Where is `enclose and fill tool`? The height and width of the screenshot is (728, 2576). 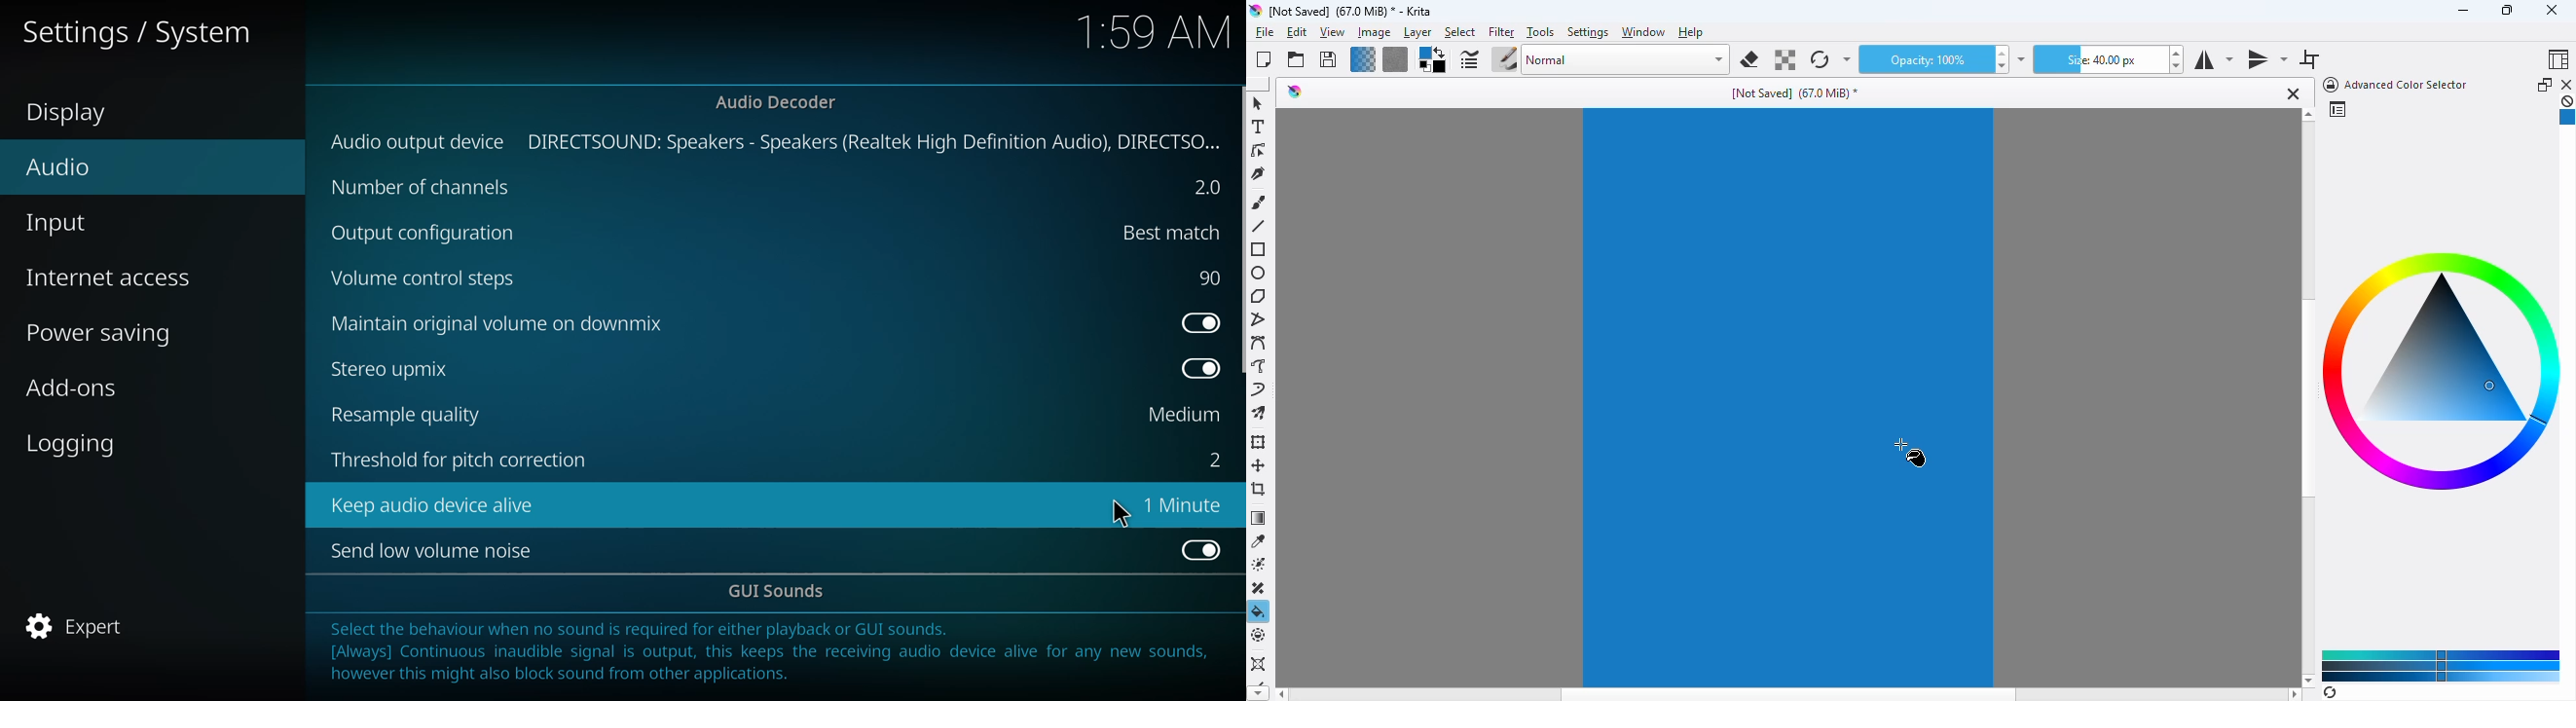
enclose and fill tool is located at coordinates (1260, 636).